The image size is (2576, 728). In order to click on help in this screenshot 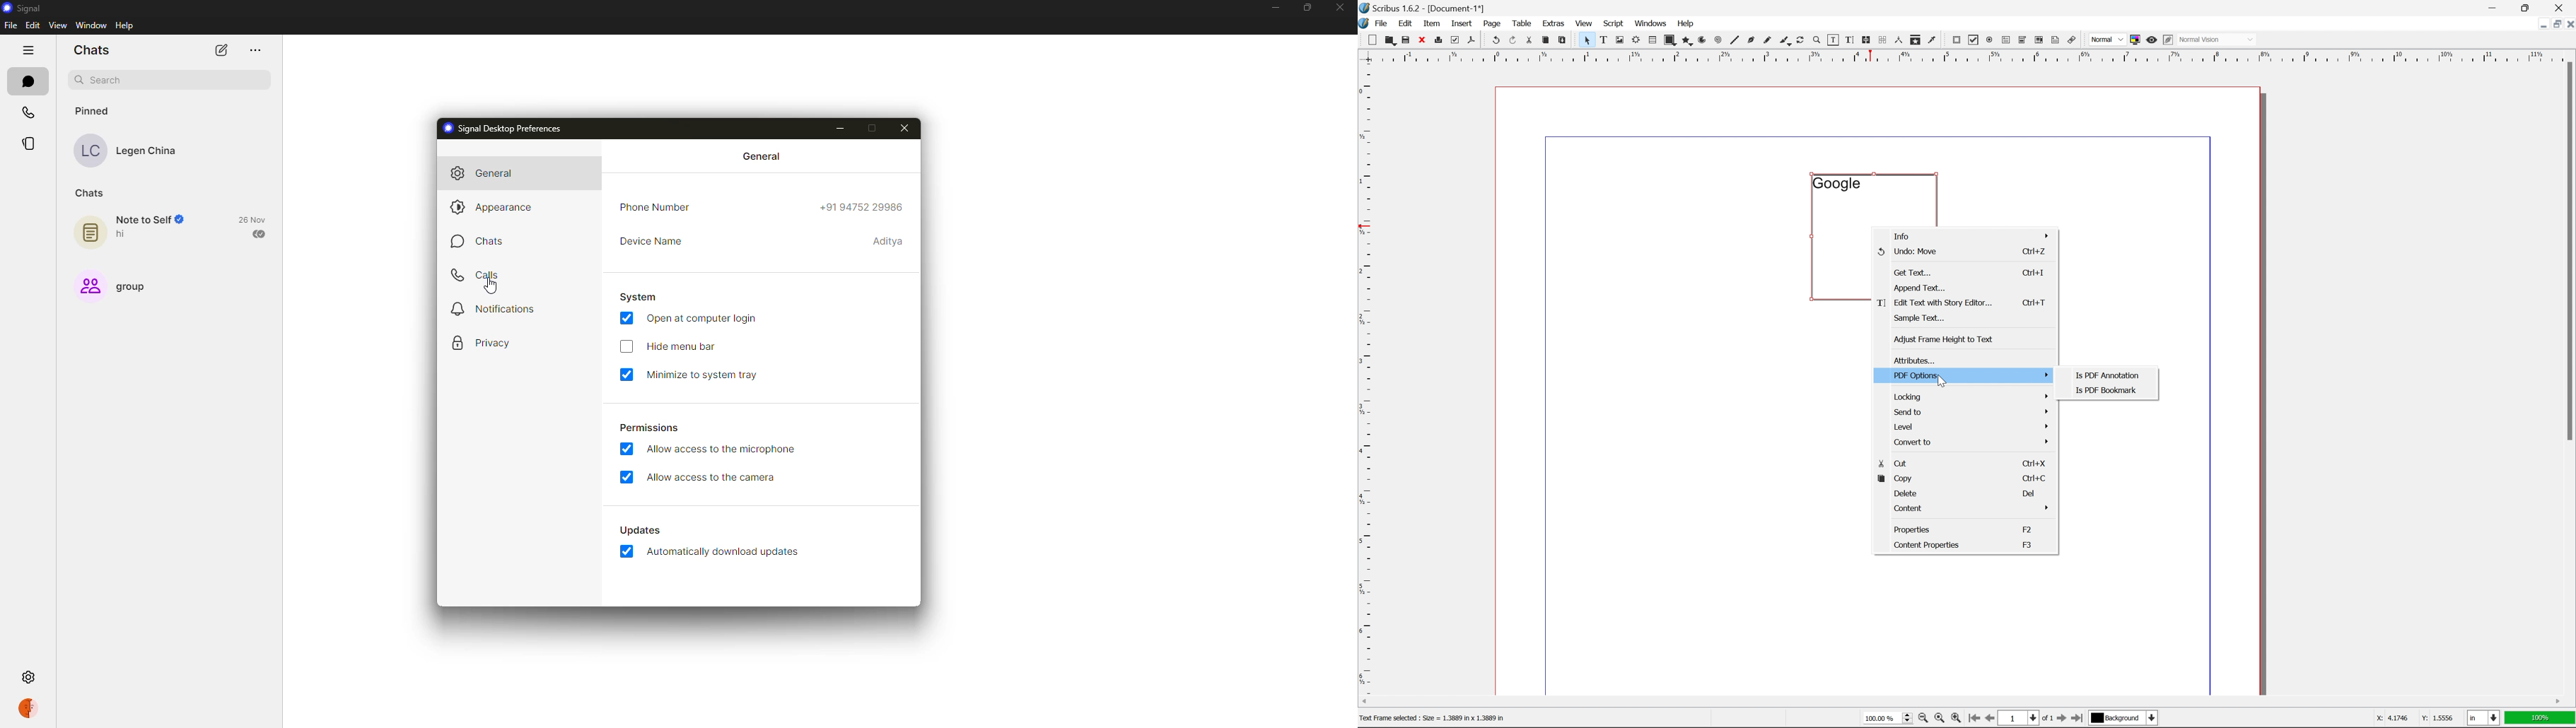, I will do `click(1685, 24)`.